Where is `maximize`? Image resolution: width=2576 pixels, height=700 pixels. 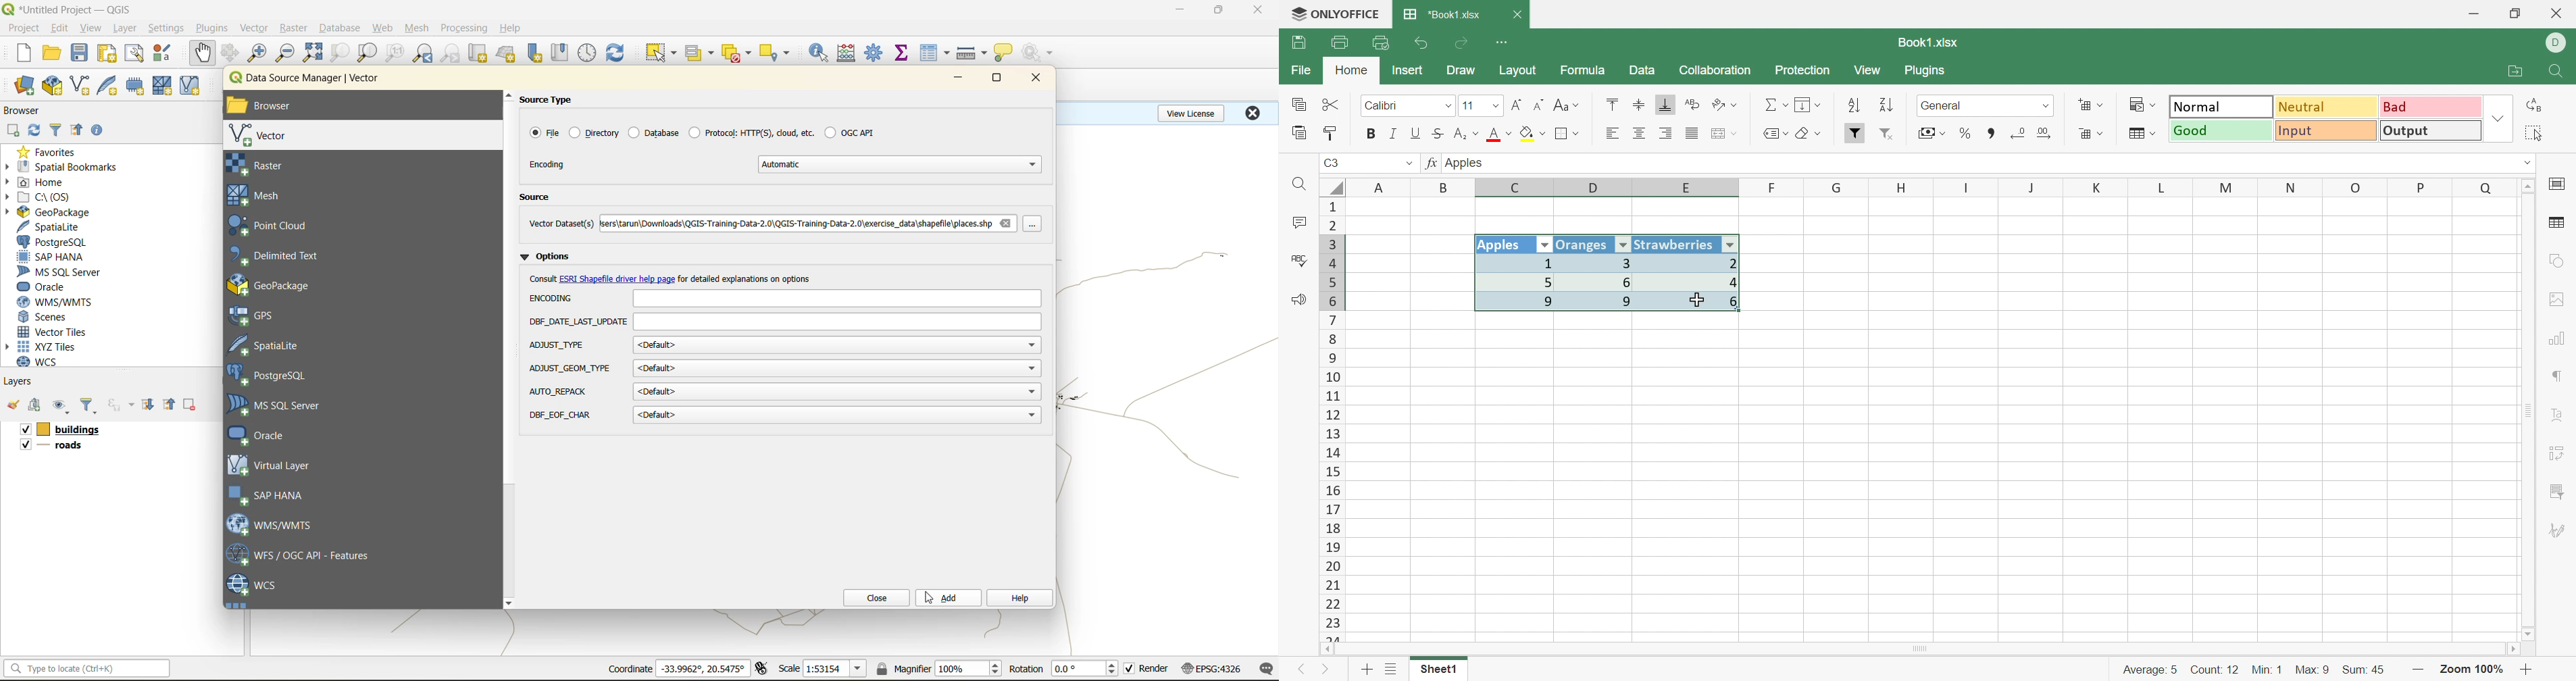
maximize is located at coordinates (1220, 10).